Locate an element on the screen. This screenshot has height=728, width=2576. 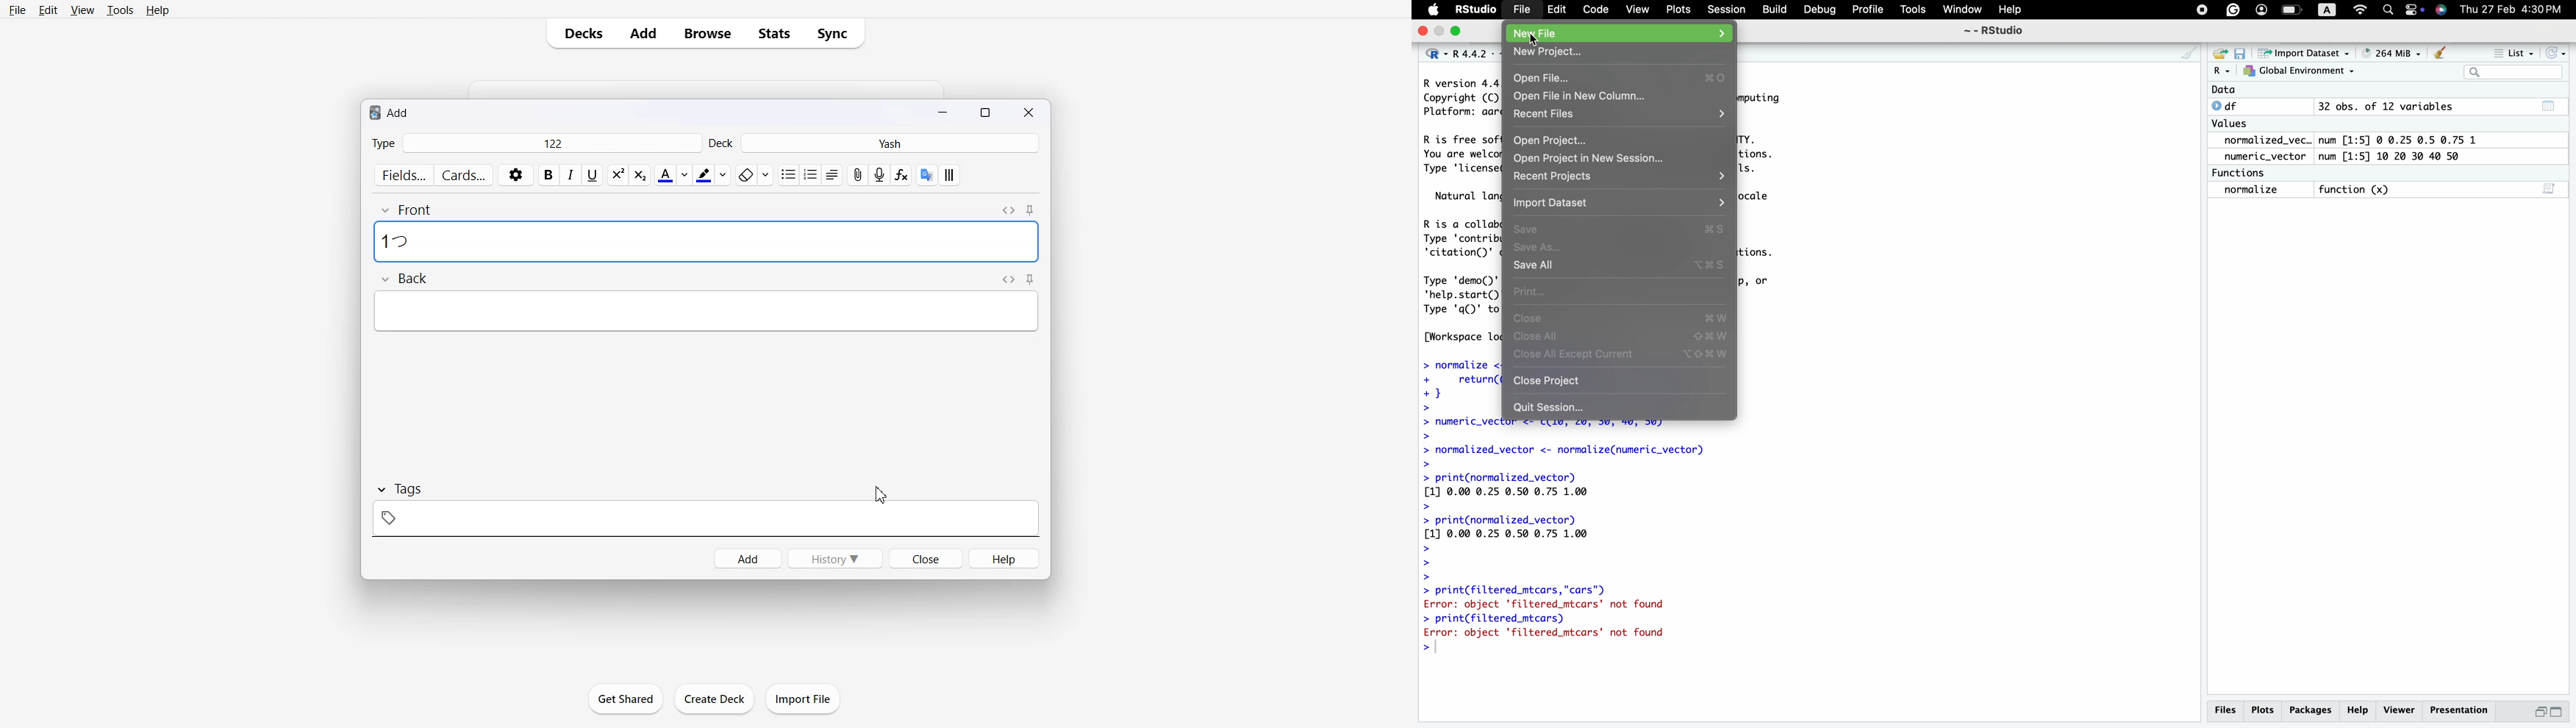
Browse is located at coordinates (708, 33).